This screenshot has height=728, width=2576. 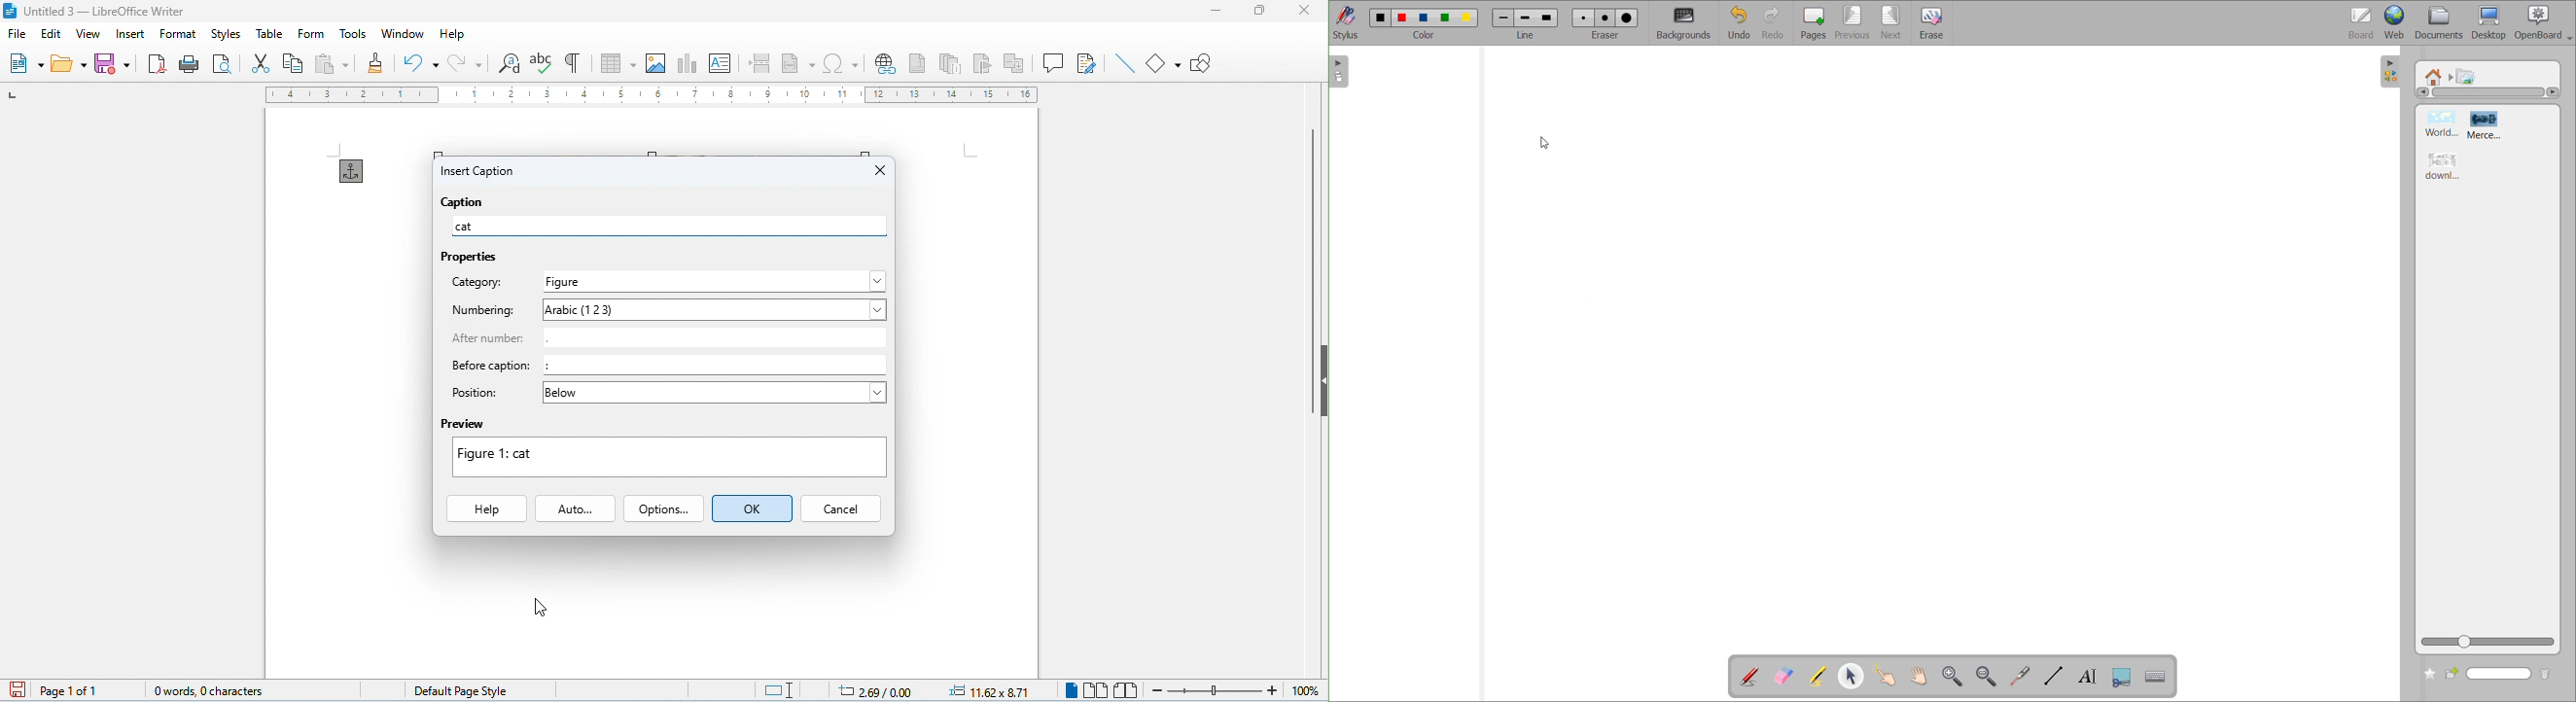 What do you see at coordinates (354, 32) in the screenshot?
I see `tools` at bounding box center [354, 32].